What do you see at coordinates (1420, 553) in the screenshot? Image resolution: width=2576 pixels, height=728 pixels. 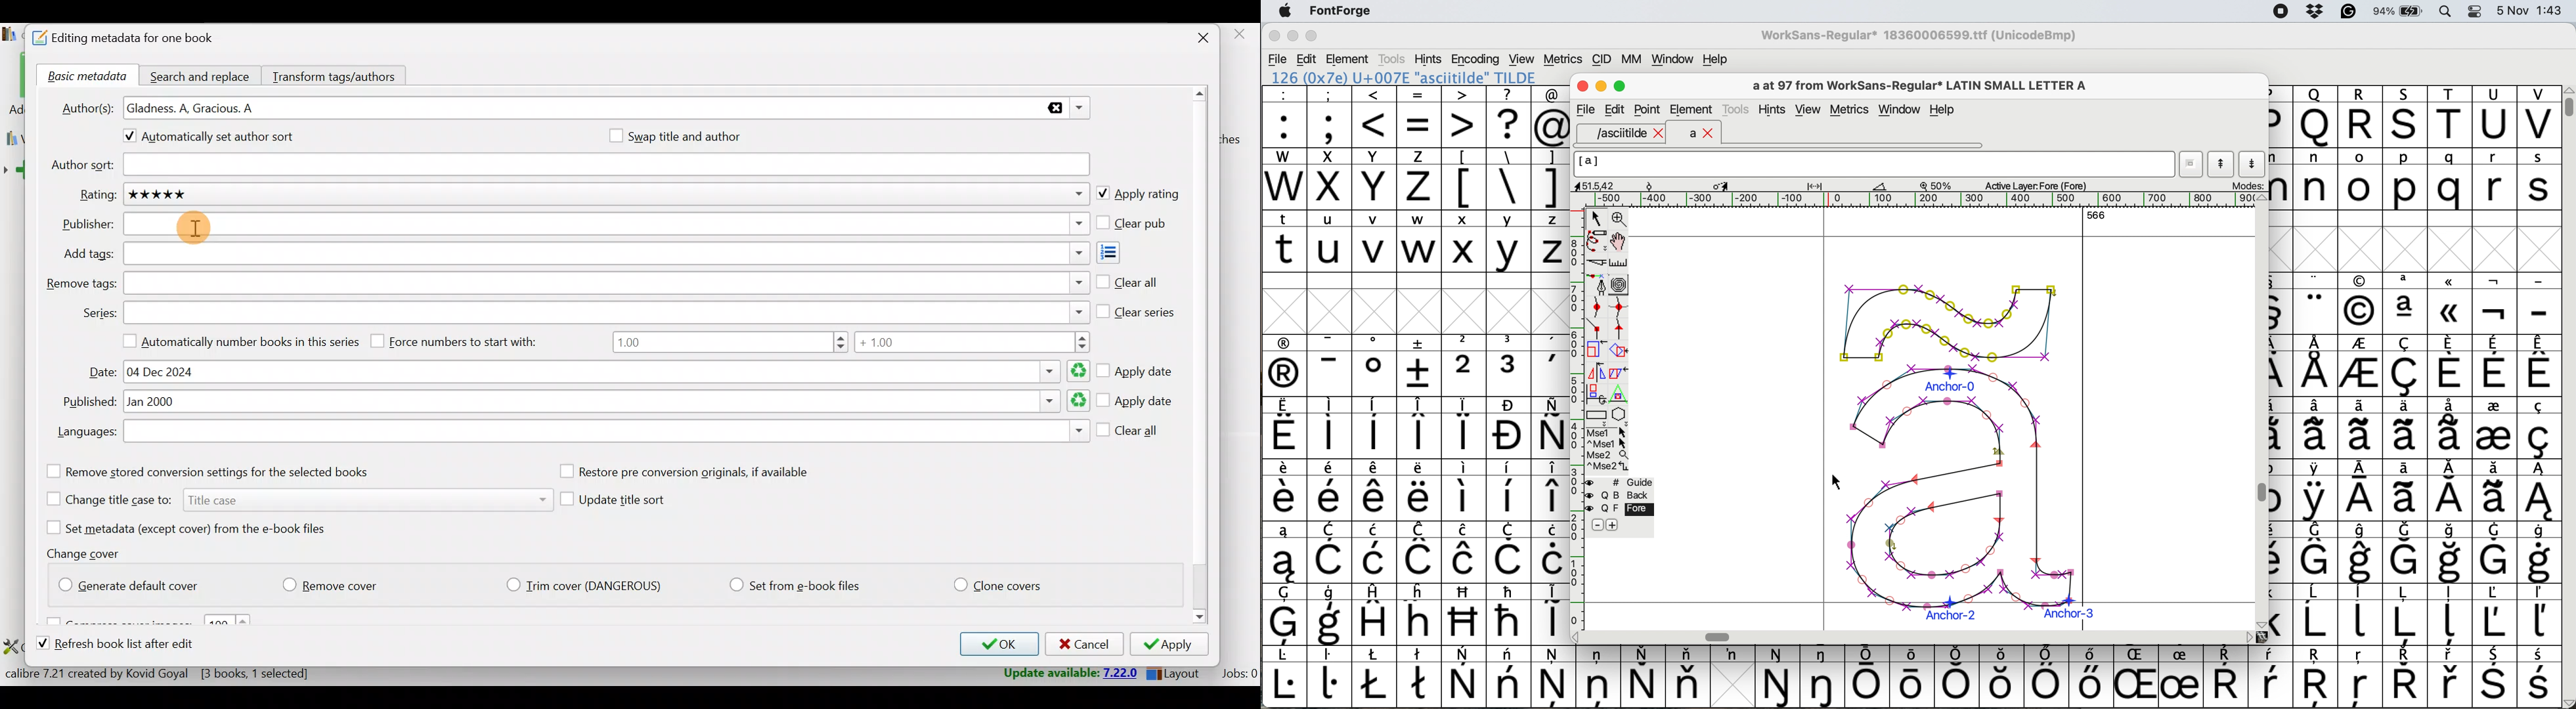 I see `symbol` at bounding box center [1420, 553].